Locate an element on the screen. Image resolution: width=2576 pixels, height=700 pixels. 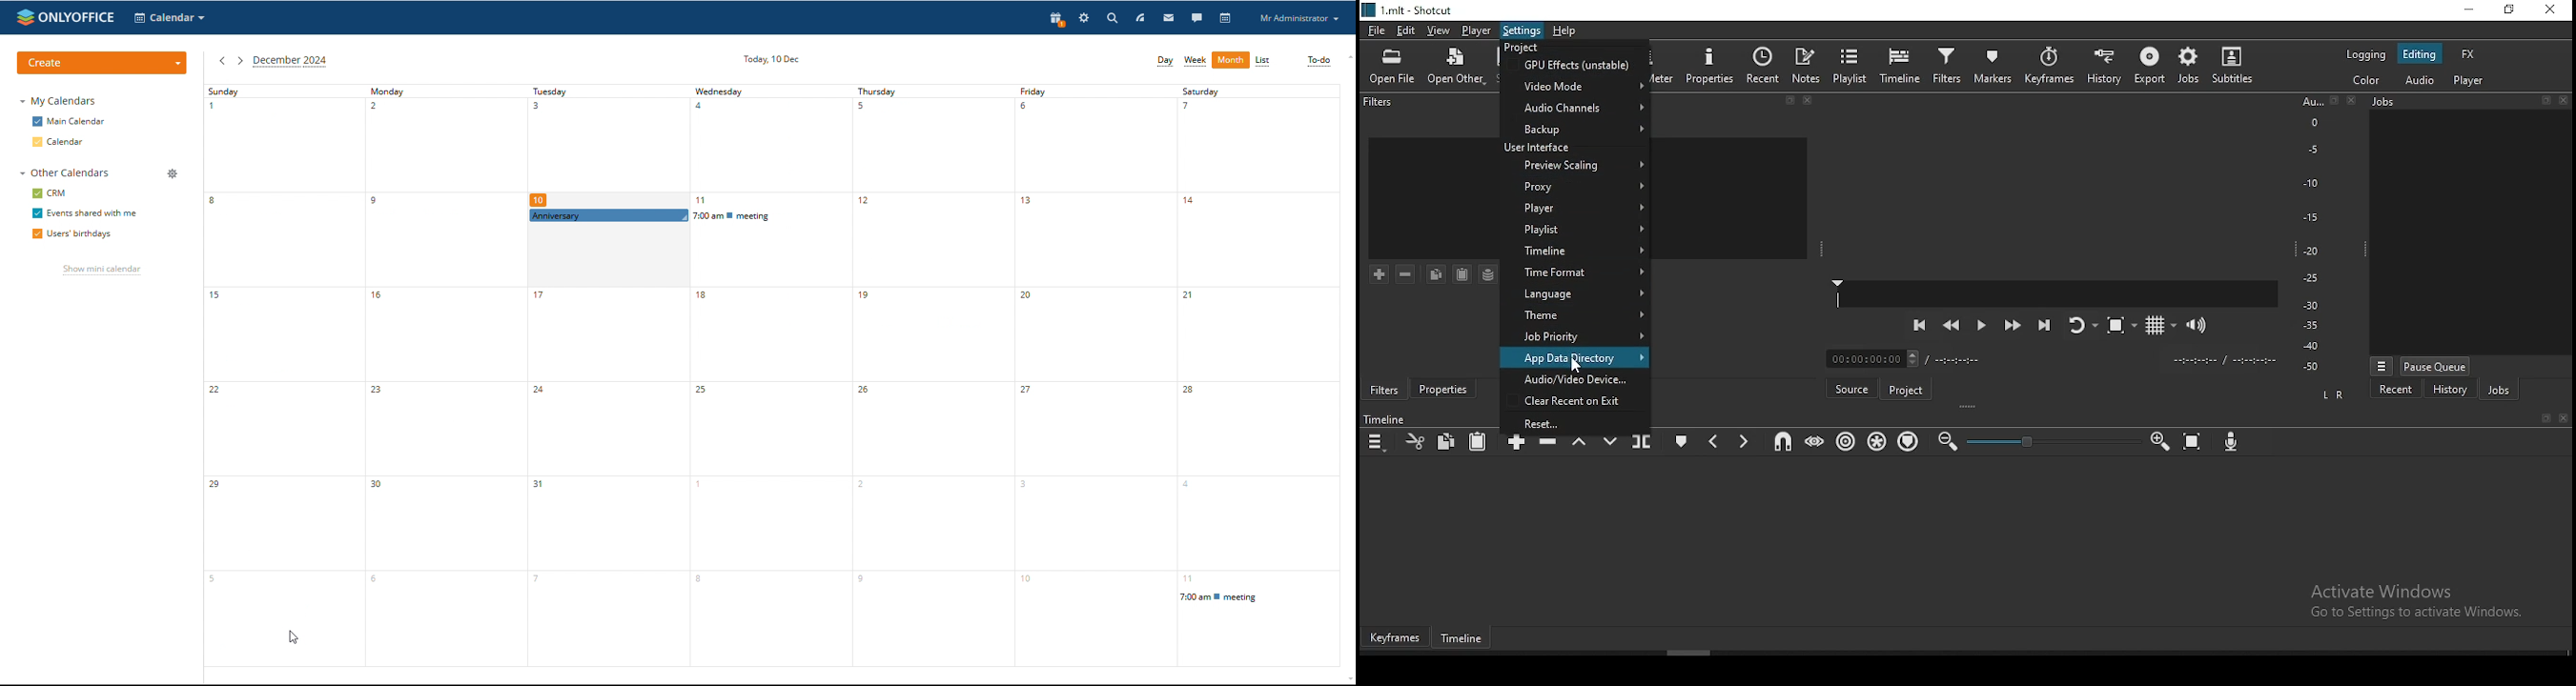
append is located at coordinates (1513, 449).